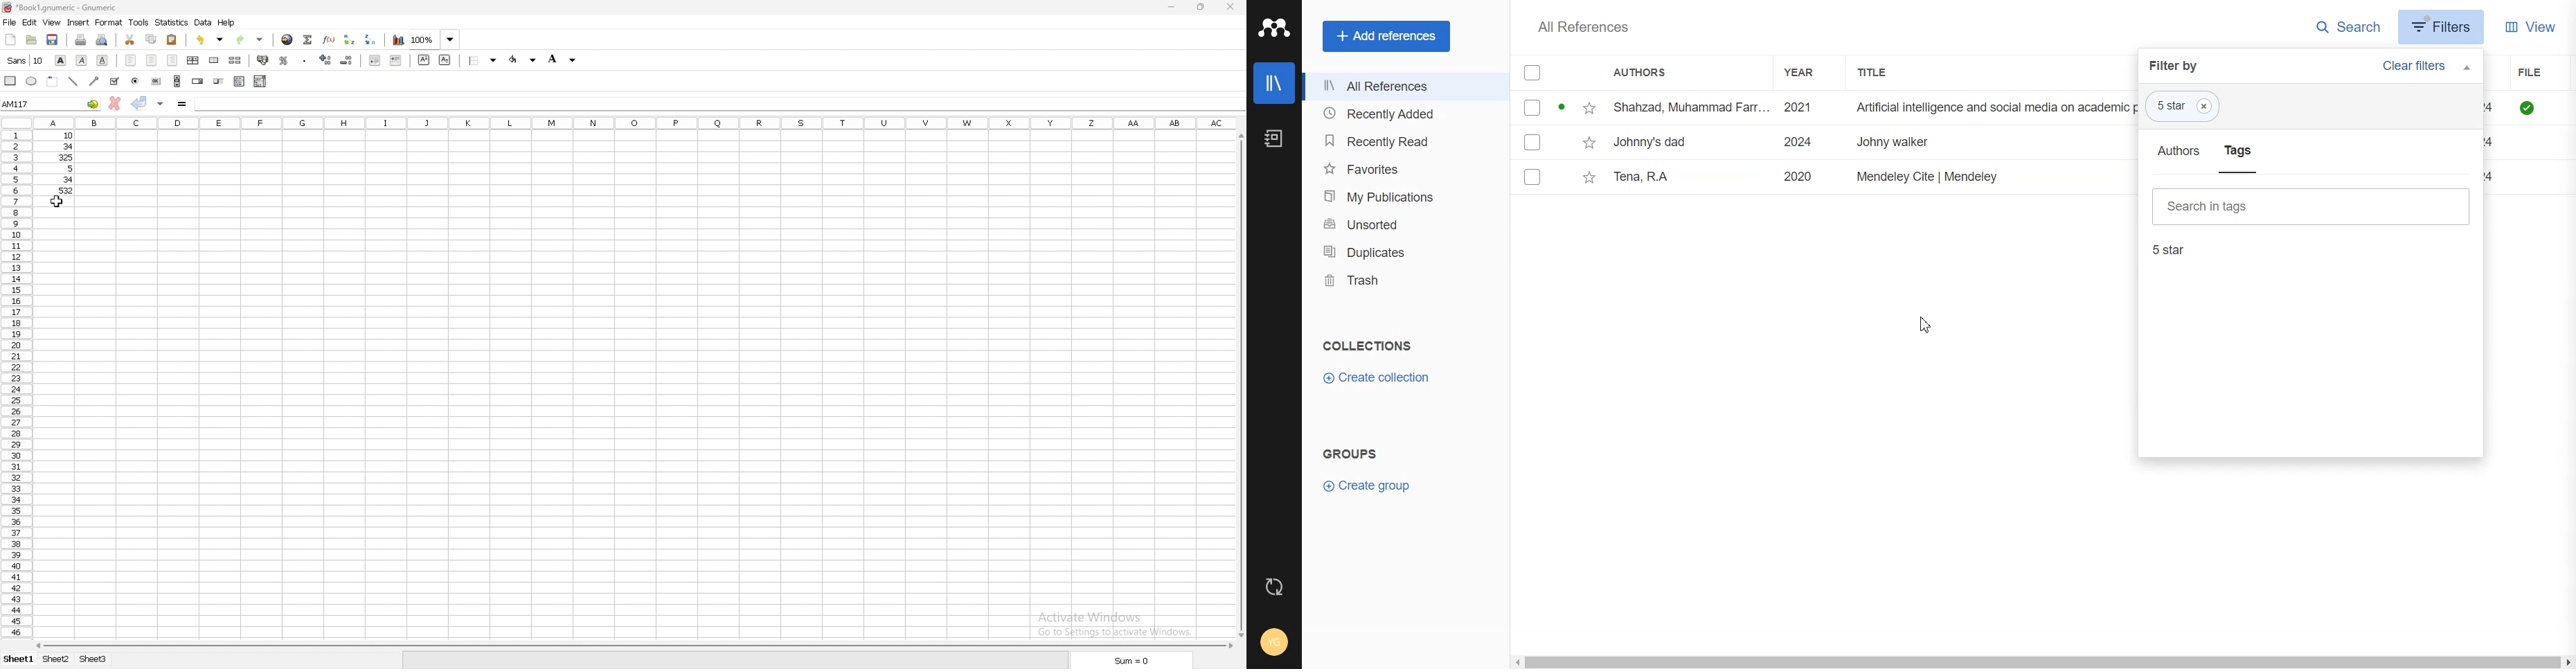 This screenshot has width=2576, height=672. Describe the element at coordinates (1532, 72) in the screenshot. I see `Checklist` at that location.